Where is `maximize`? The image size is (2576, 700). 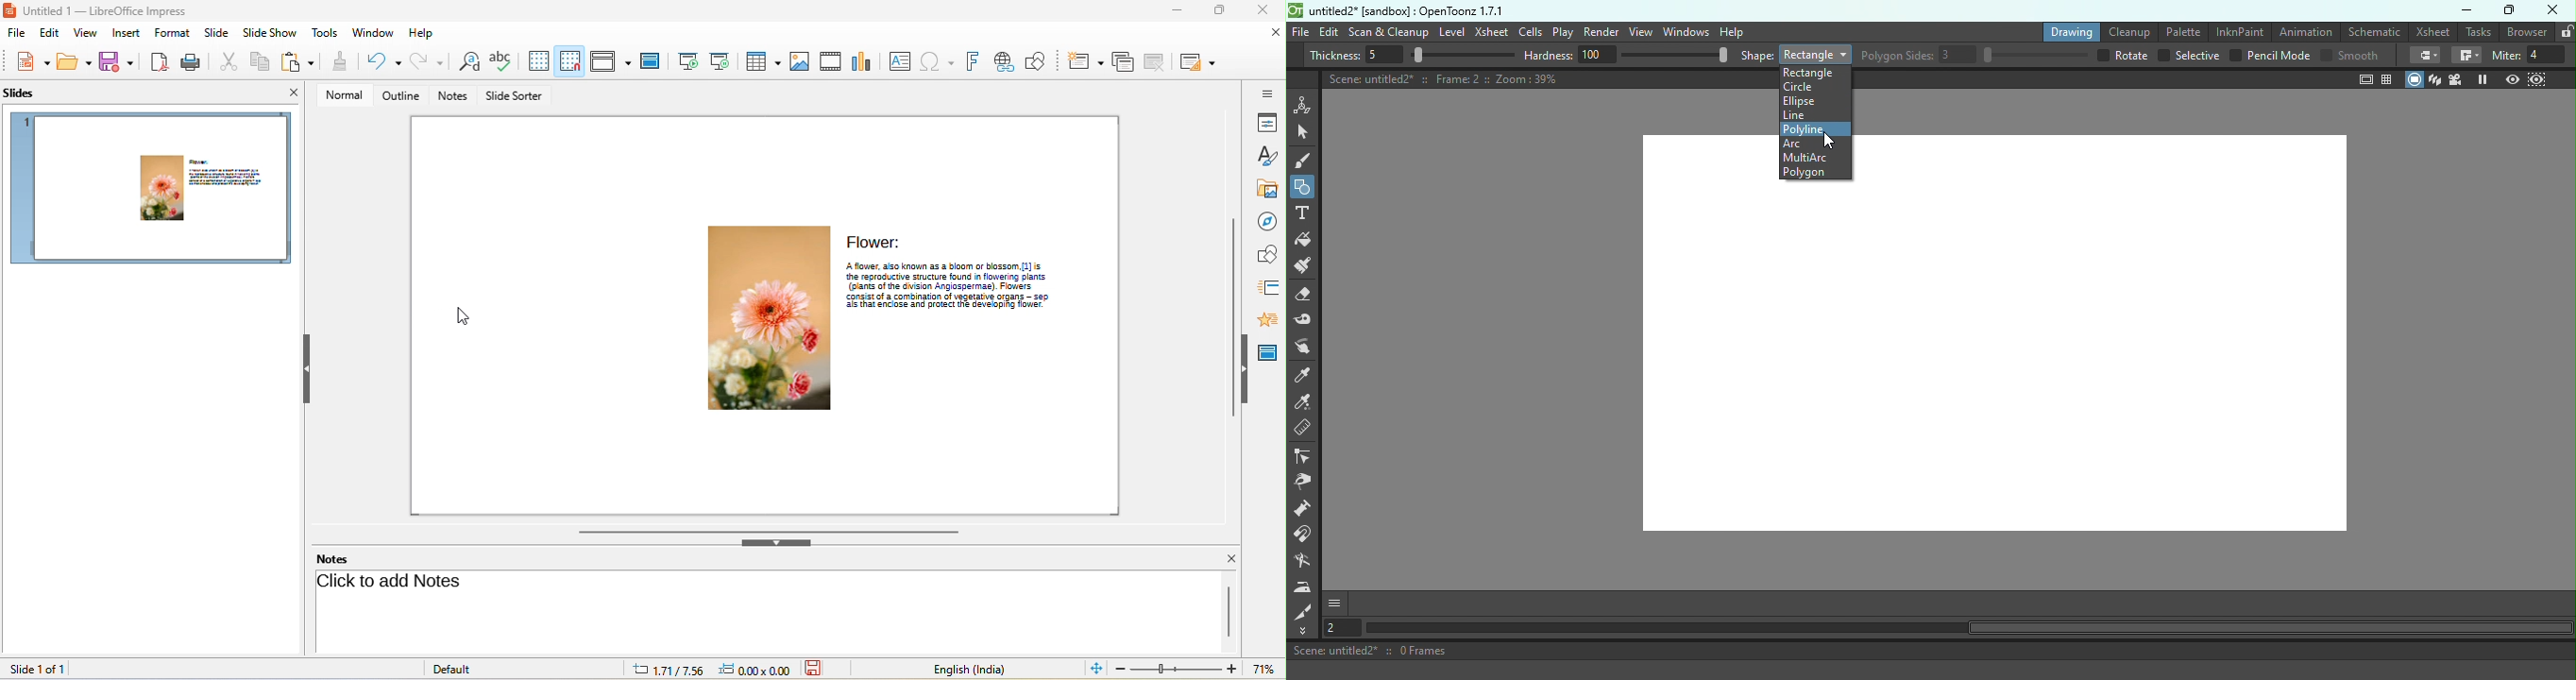 maximize is located at coordinates (1218, 11).